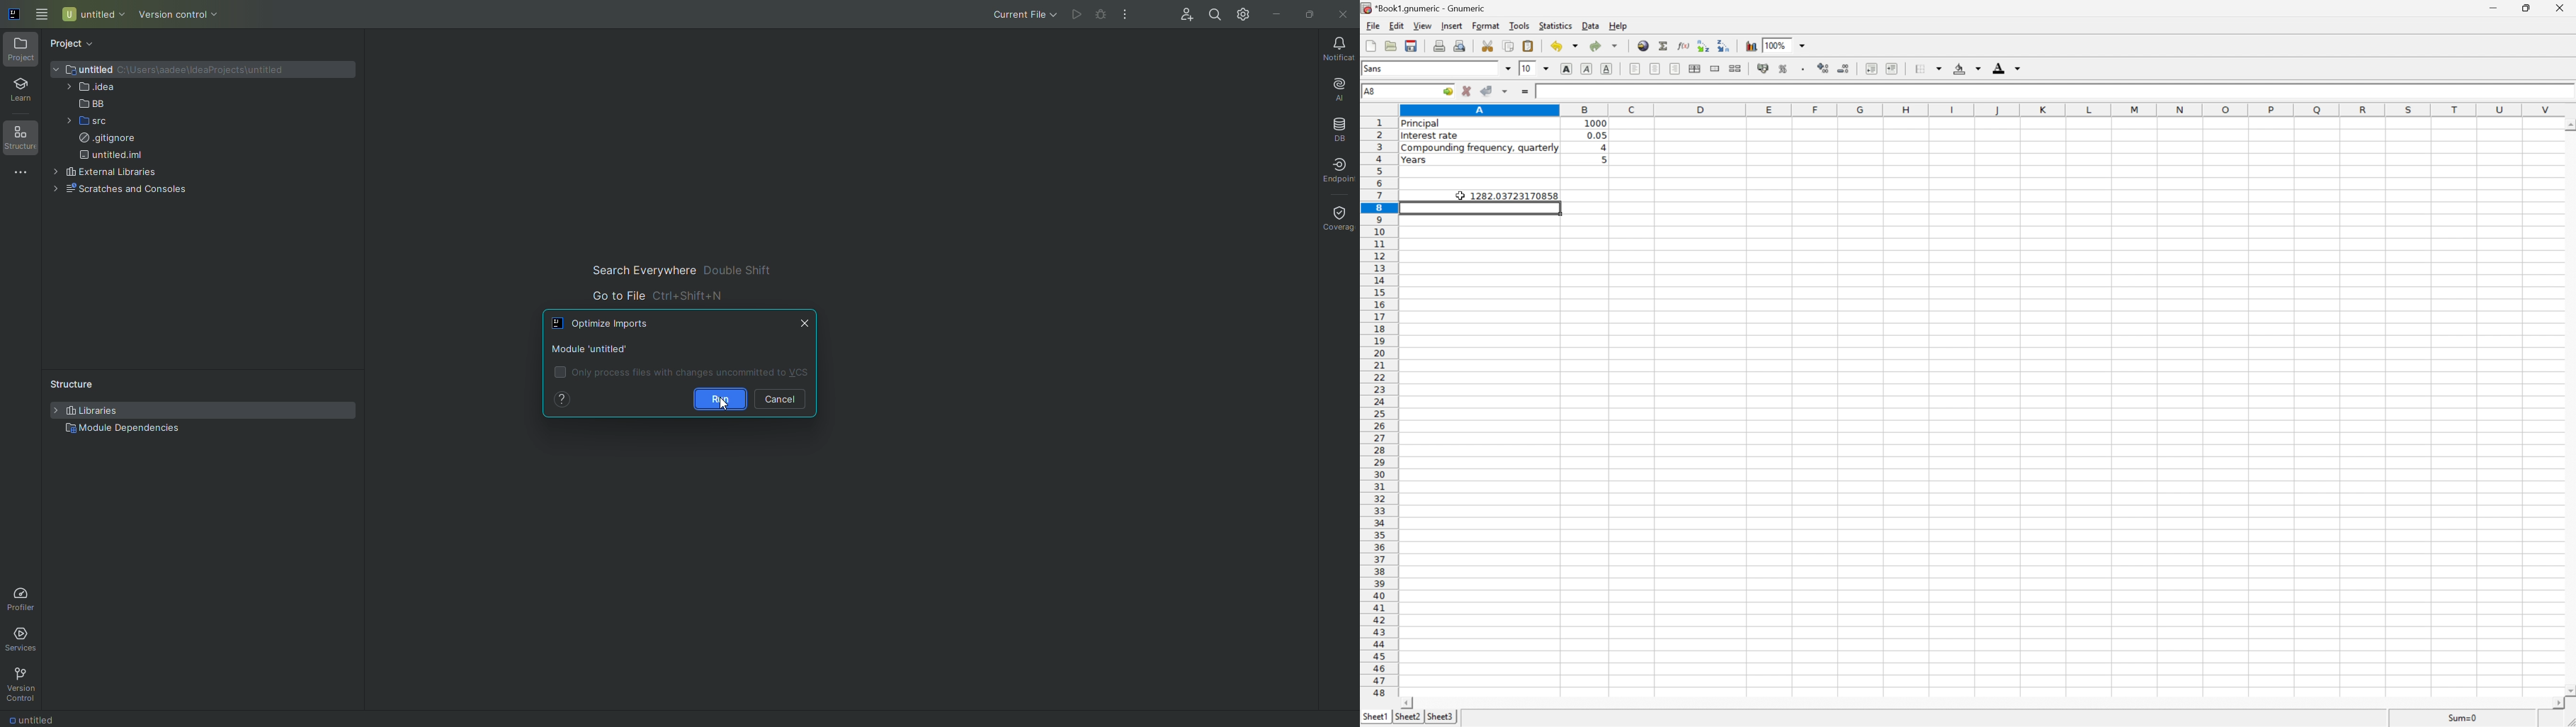 The height and width of the screenshot is (728, 2576). Describe the element at coordinates (1409, 720) in the screenshot. I see `sheet2` at that location.